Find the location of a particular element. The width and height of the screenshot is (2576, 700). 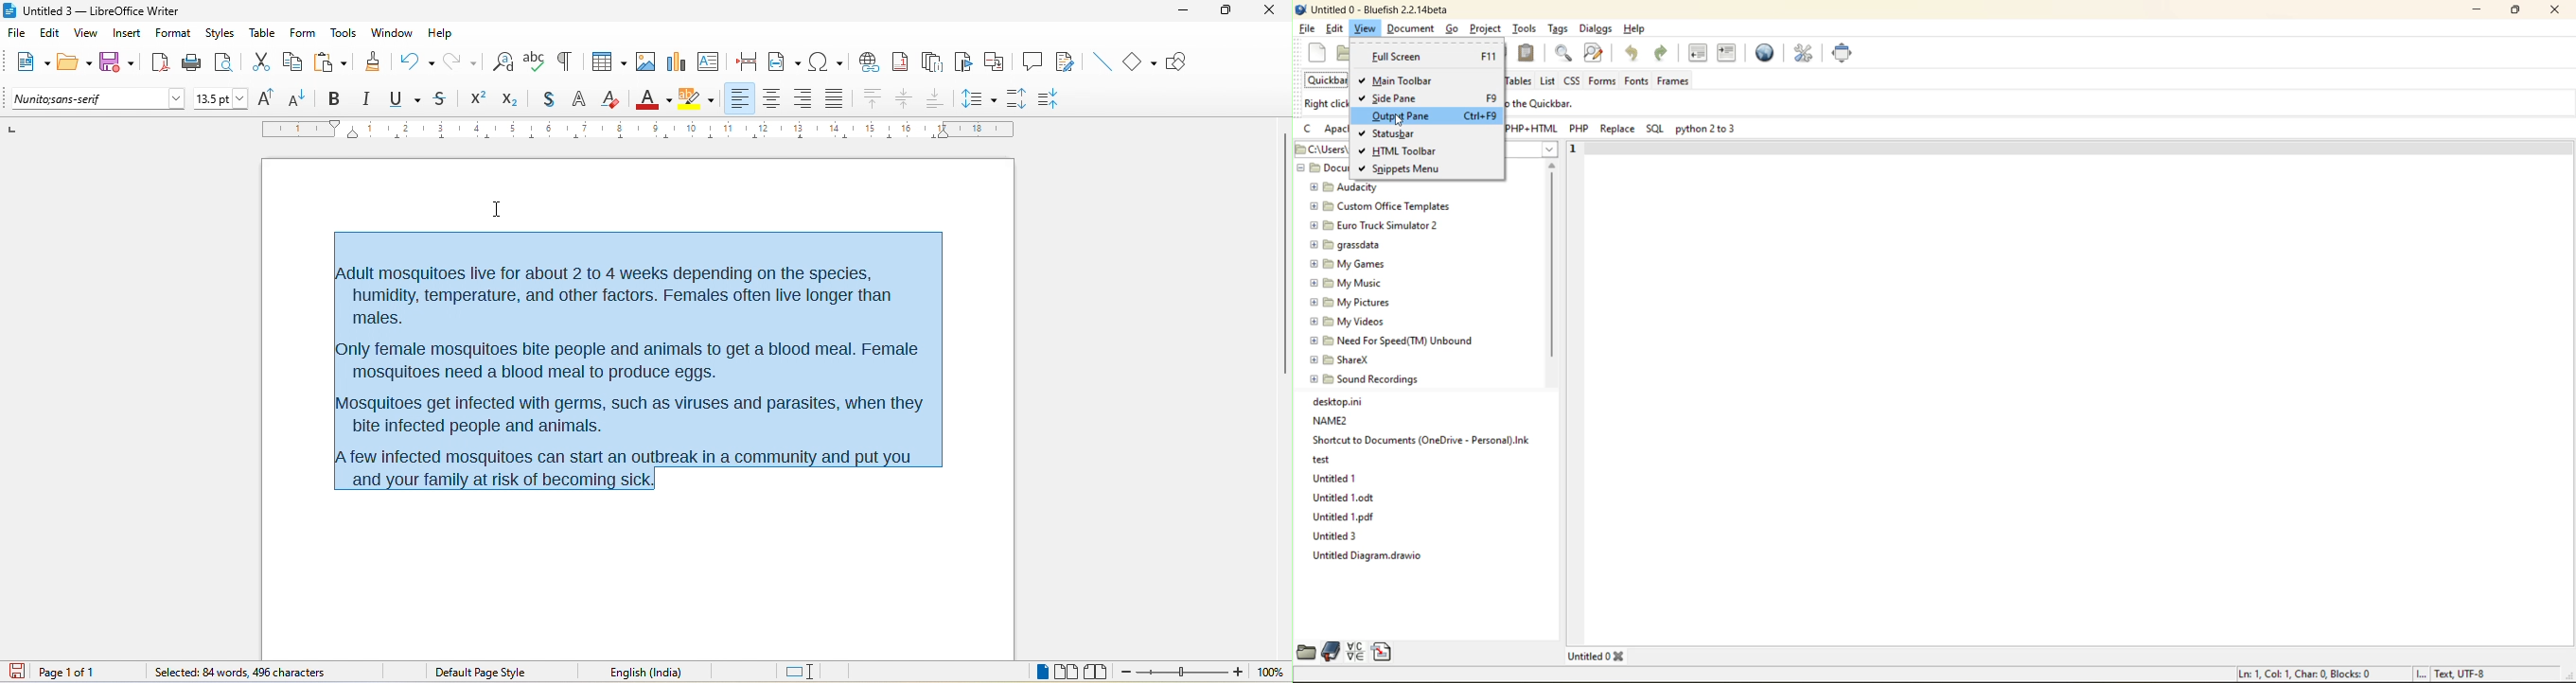

cross reference is located at coordinates (998, 61).